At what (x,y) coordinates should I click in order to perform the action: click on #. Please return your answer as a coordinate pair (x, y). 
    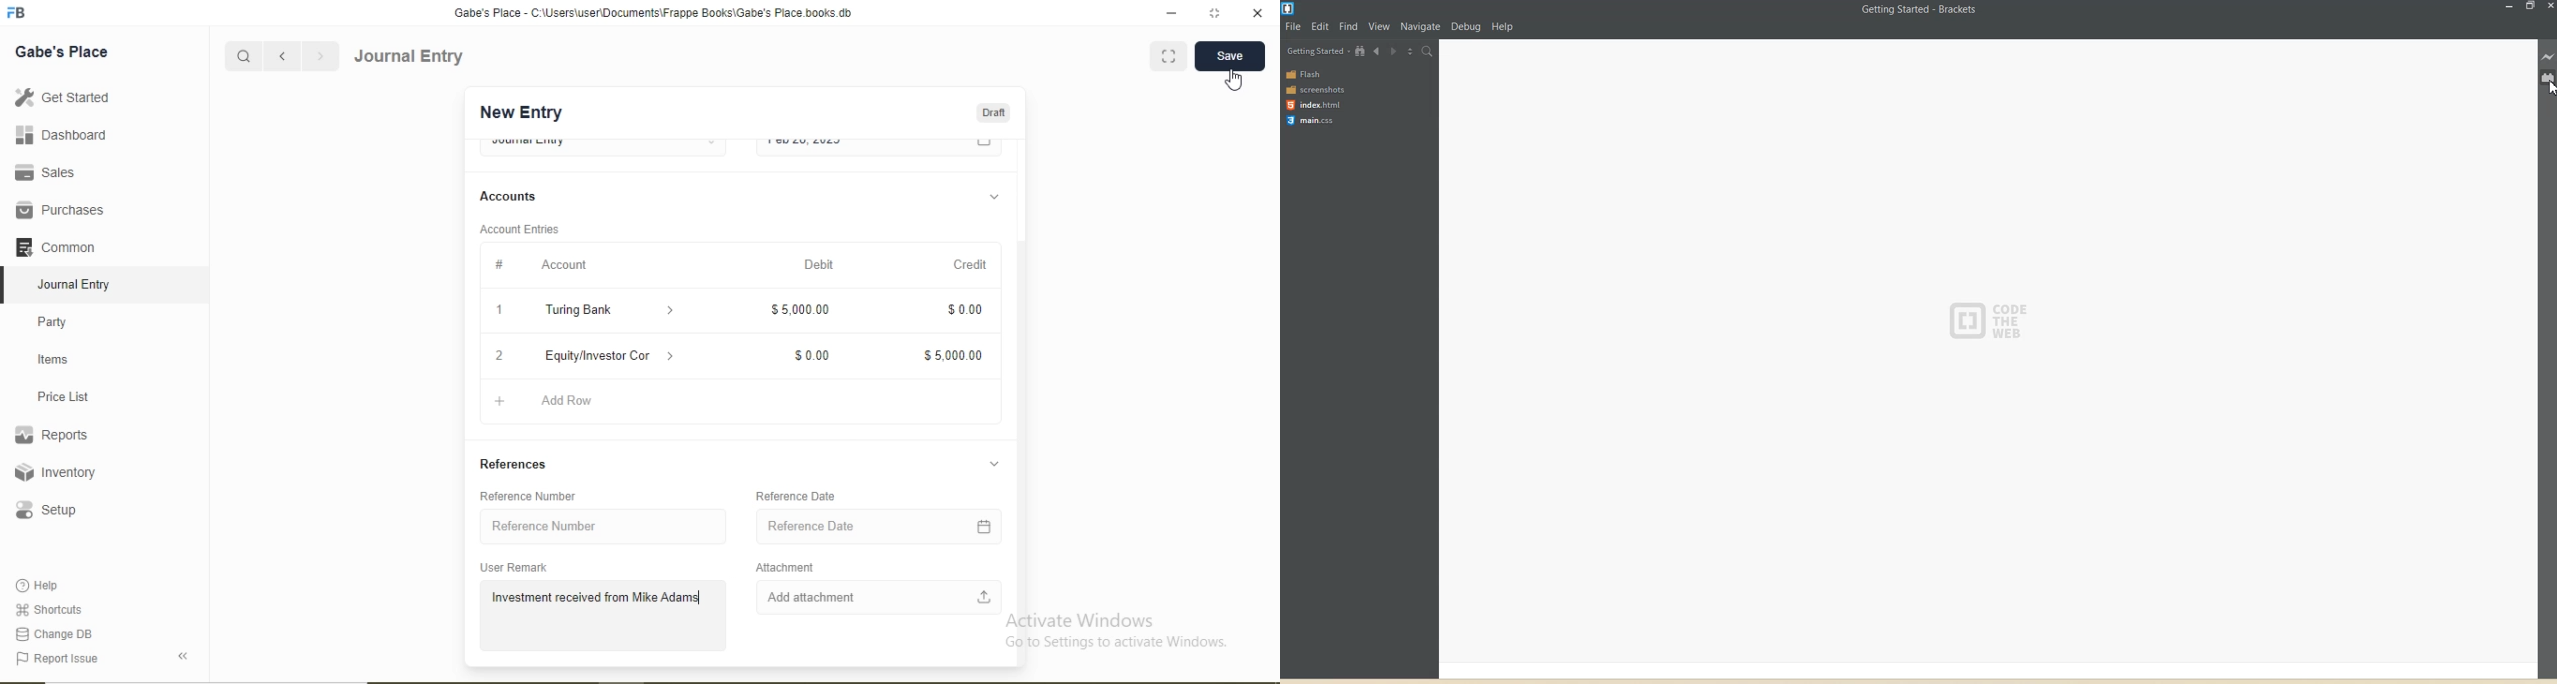
    Looking at the image, I should click on (499, 266).